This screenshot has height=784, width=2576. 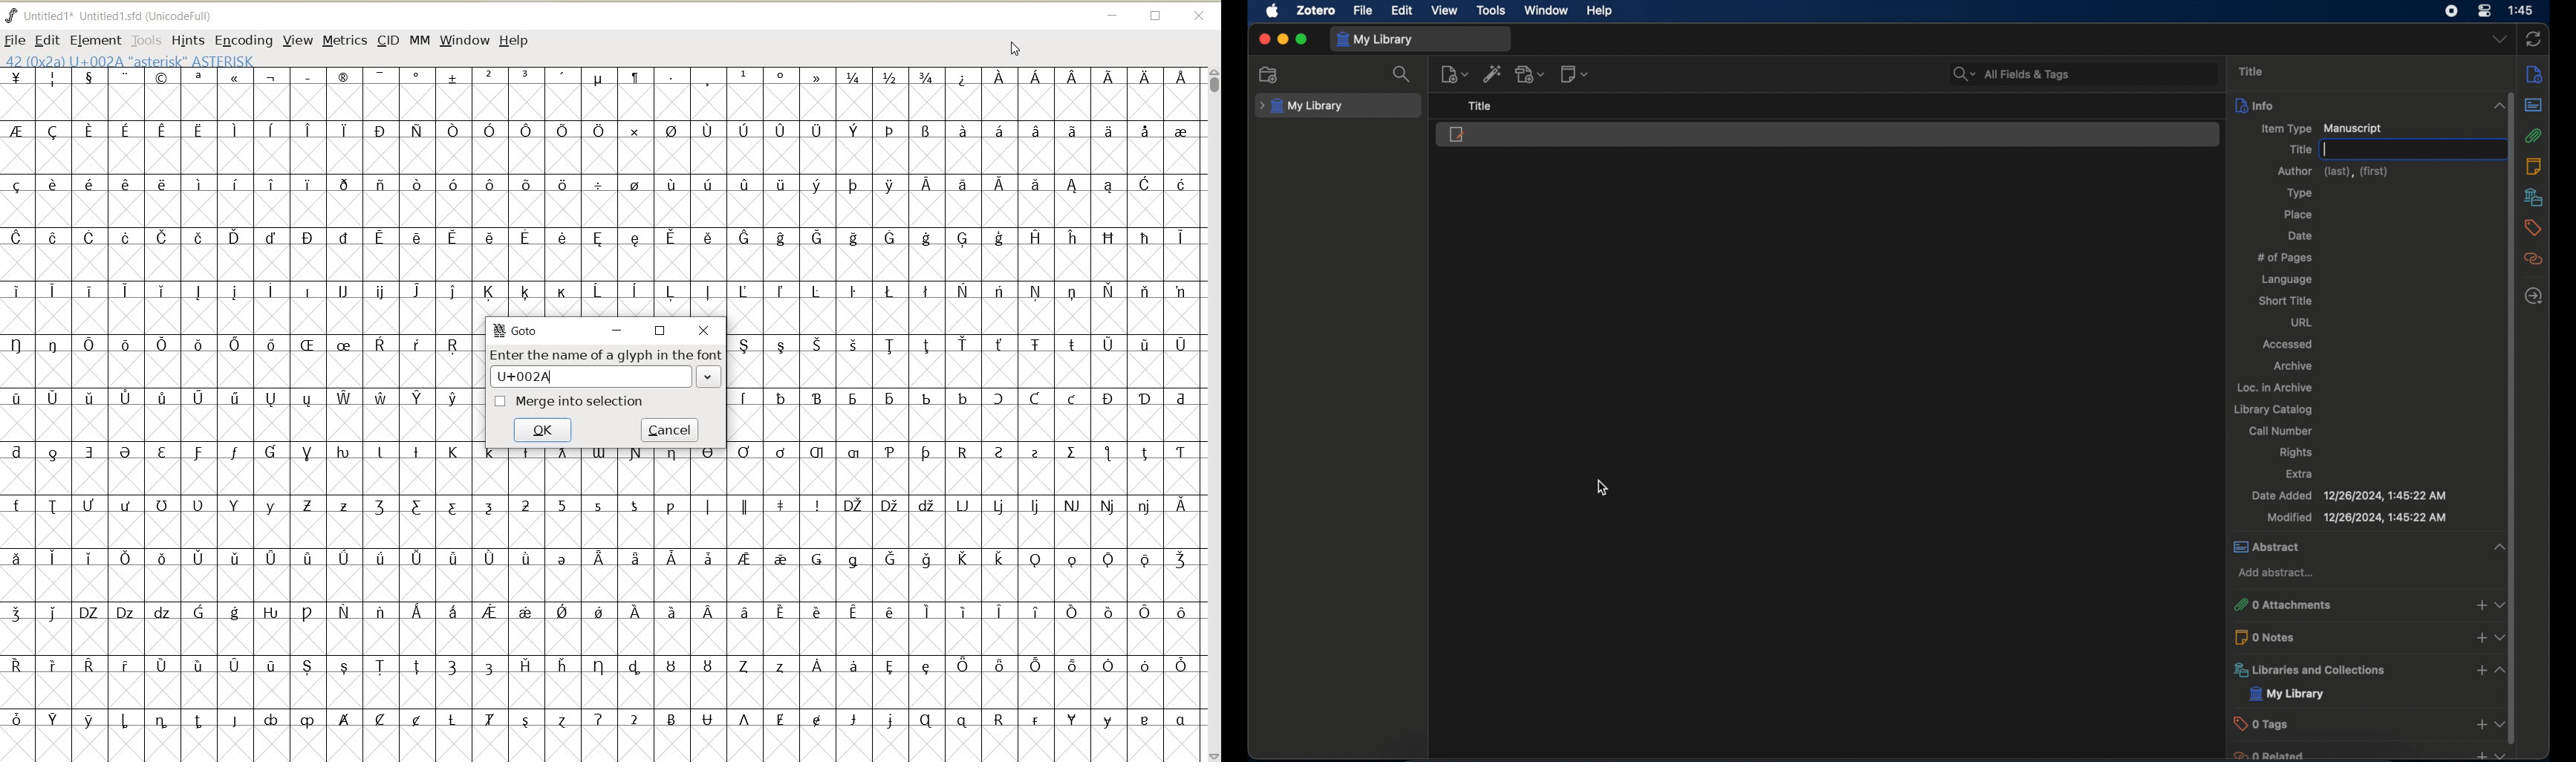 What do you see at coordinates (962, 540) in the screenshot?
I see `GLYPHY CHARACTERS & NUMBERS` at bounding box center [962, 540].